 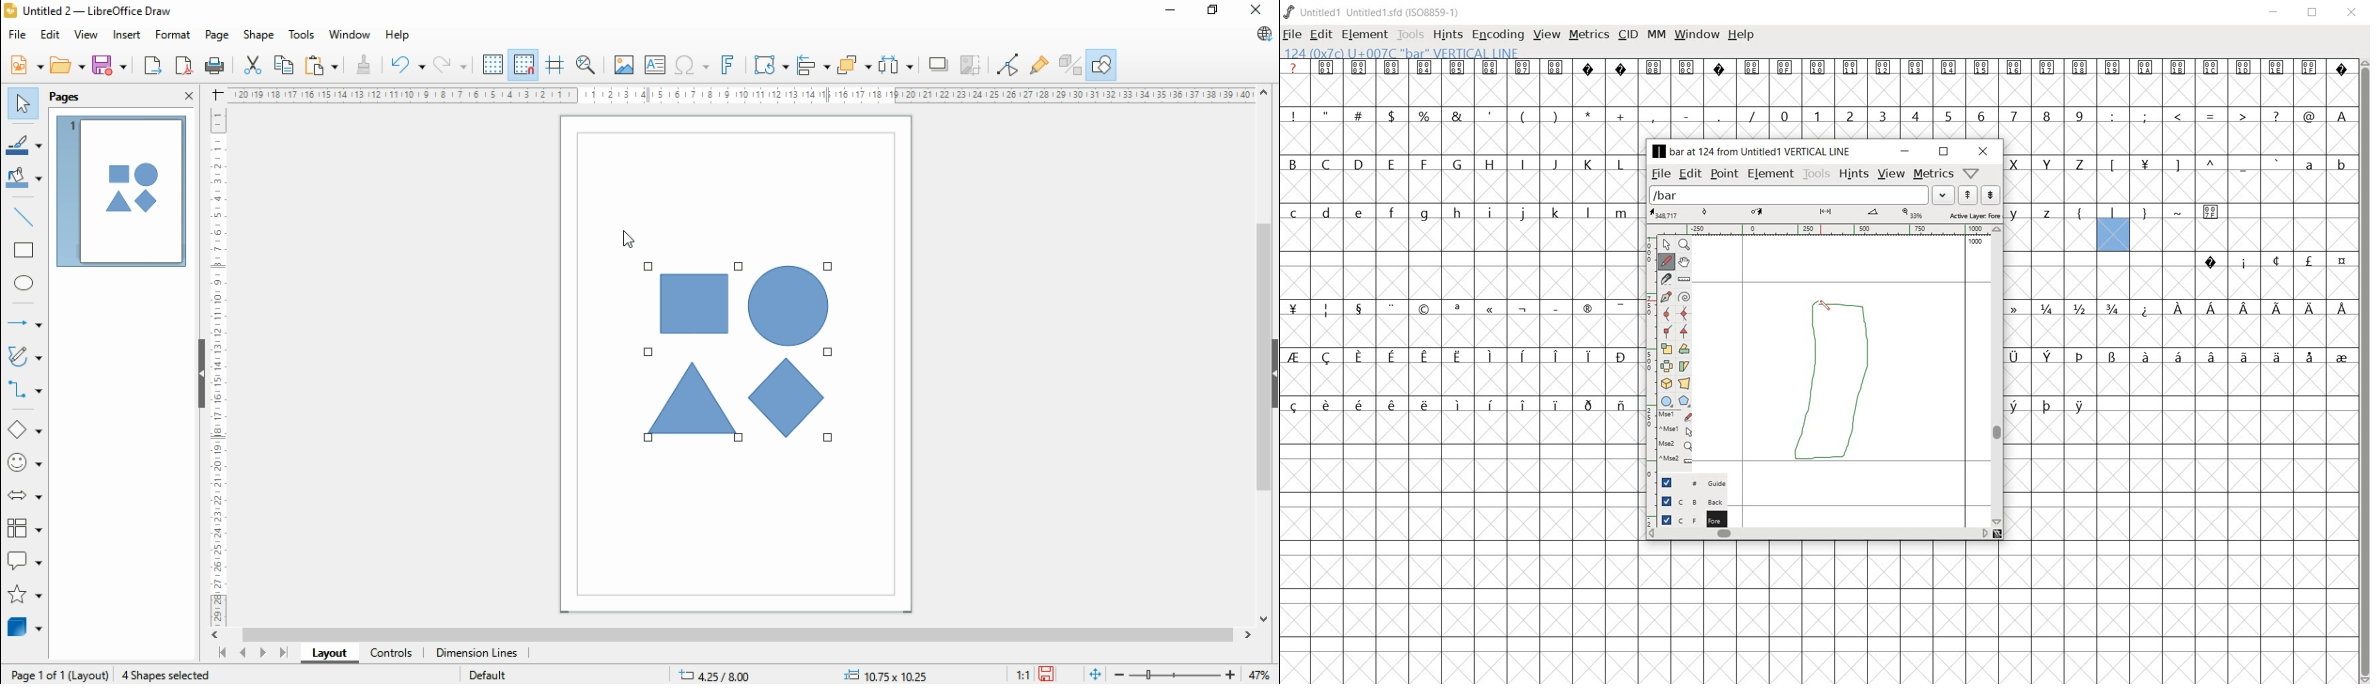 I want to click on view, so click(x=87, y=35).